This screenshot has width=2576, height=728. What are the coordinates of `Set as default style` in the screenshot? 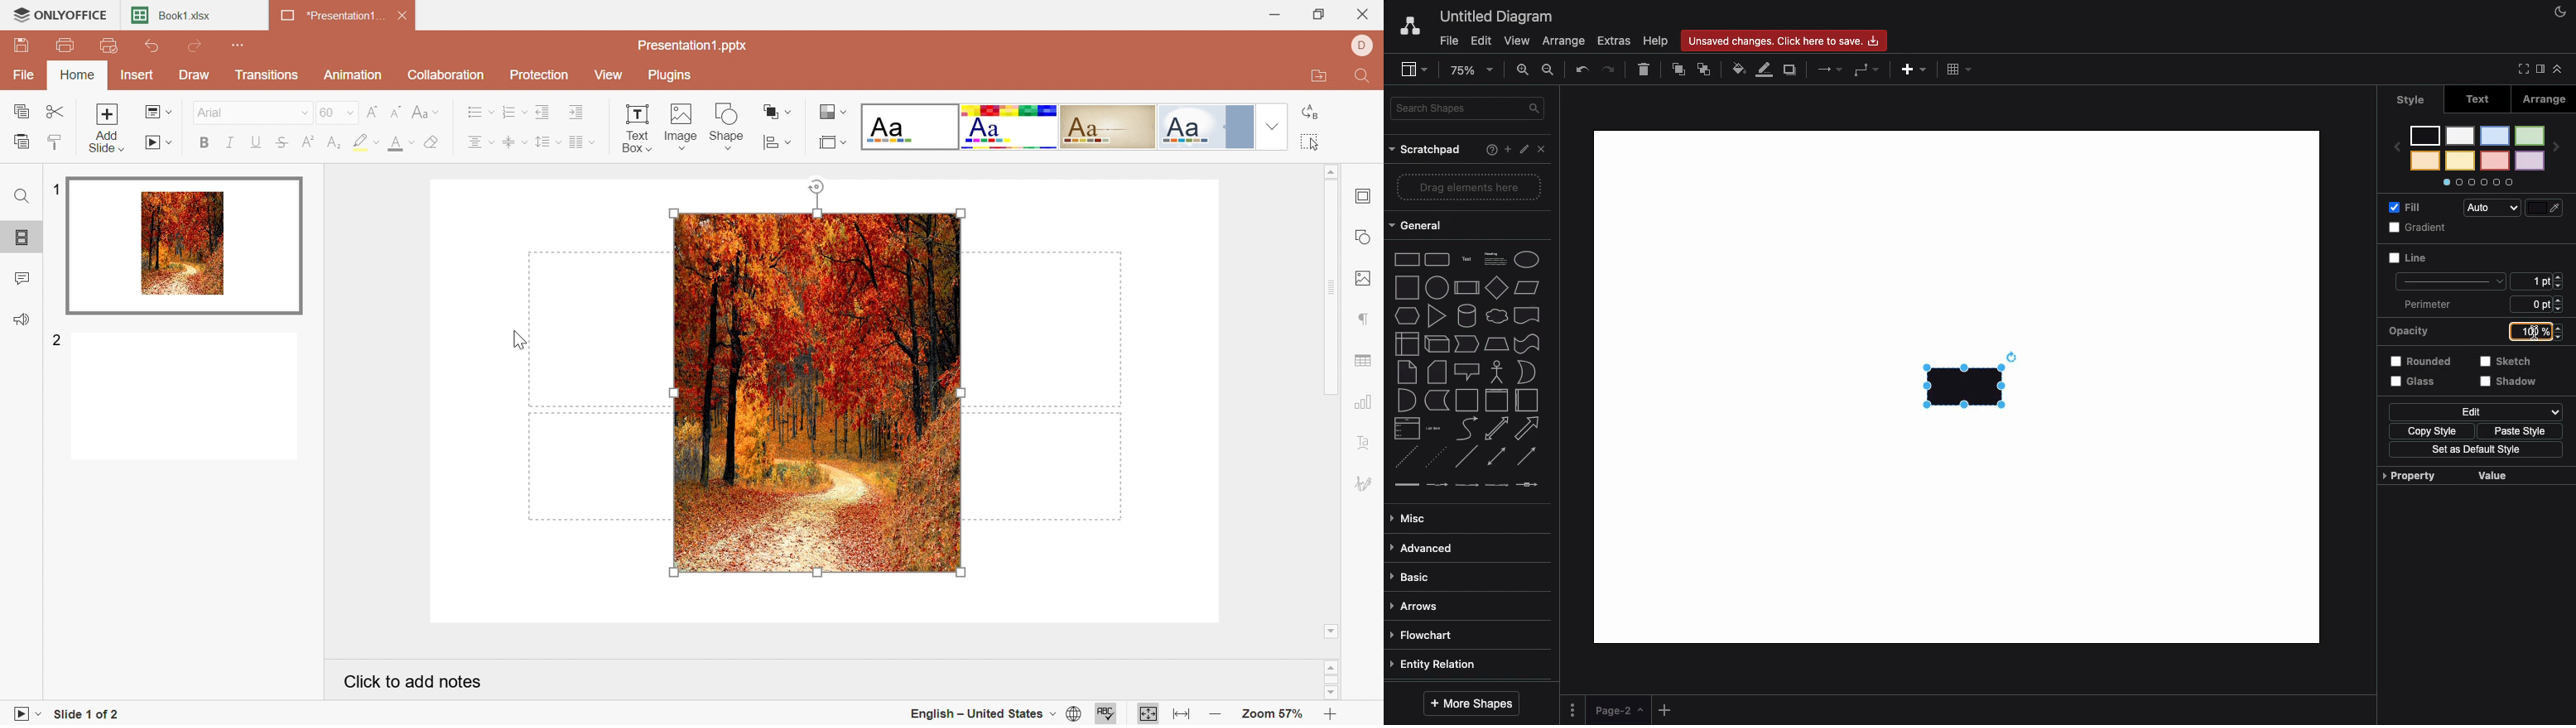 It's located at (2472, 451).